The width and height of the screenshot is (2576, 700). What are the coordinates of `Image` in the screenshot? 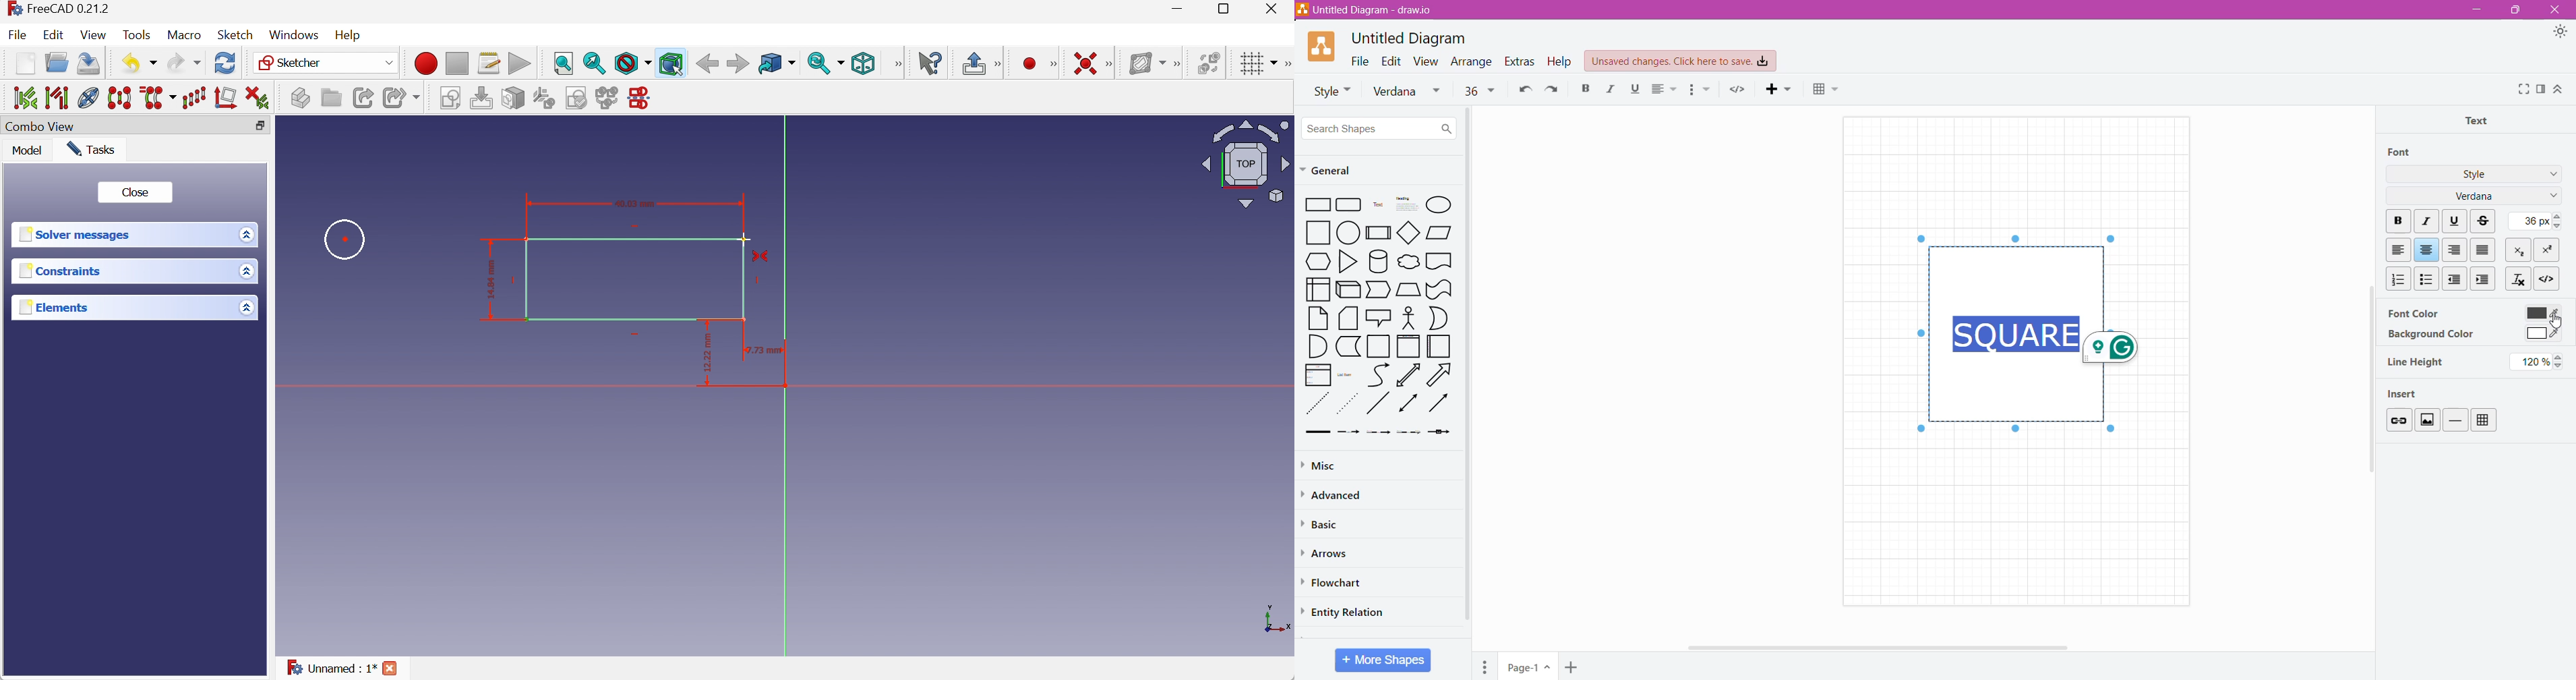 It's located at (2427, 419).